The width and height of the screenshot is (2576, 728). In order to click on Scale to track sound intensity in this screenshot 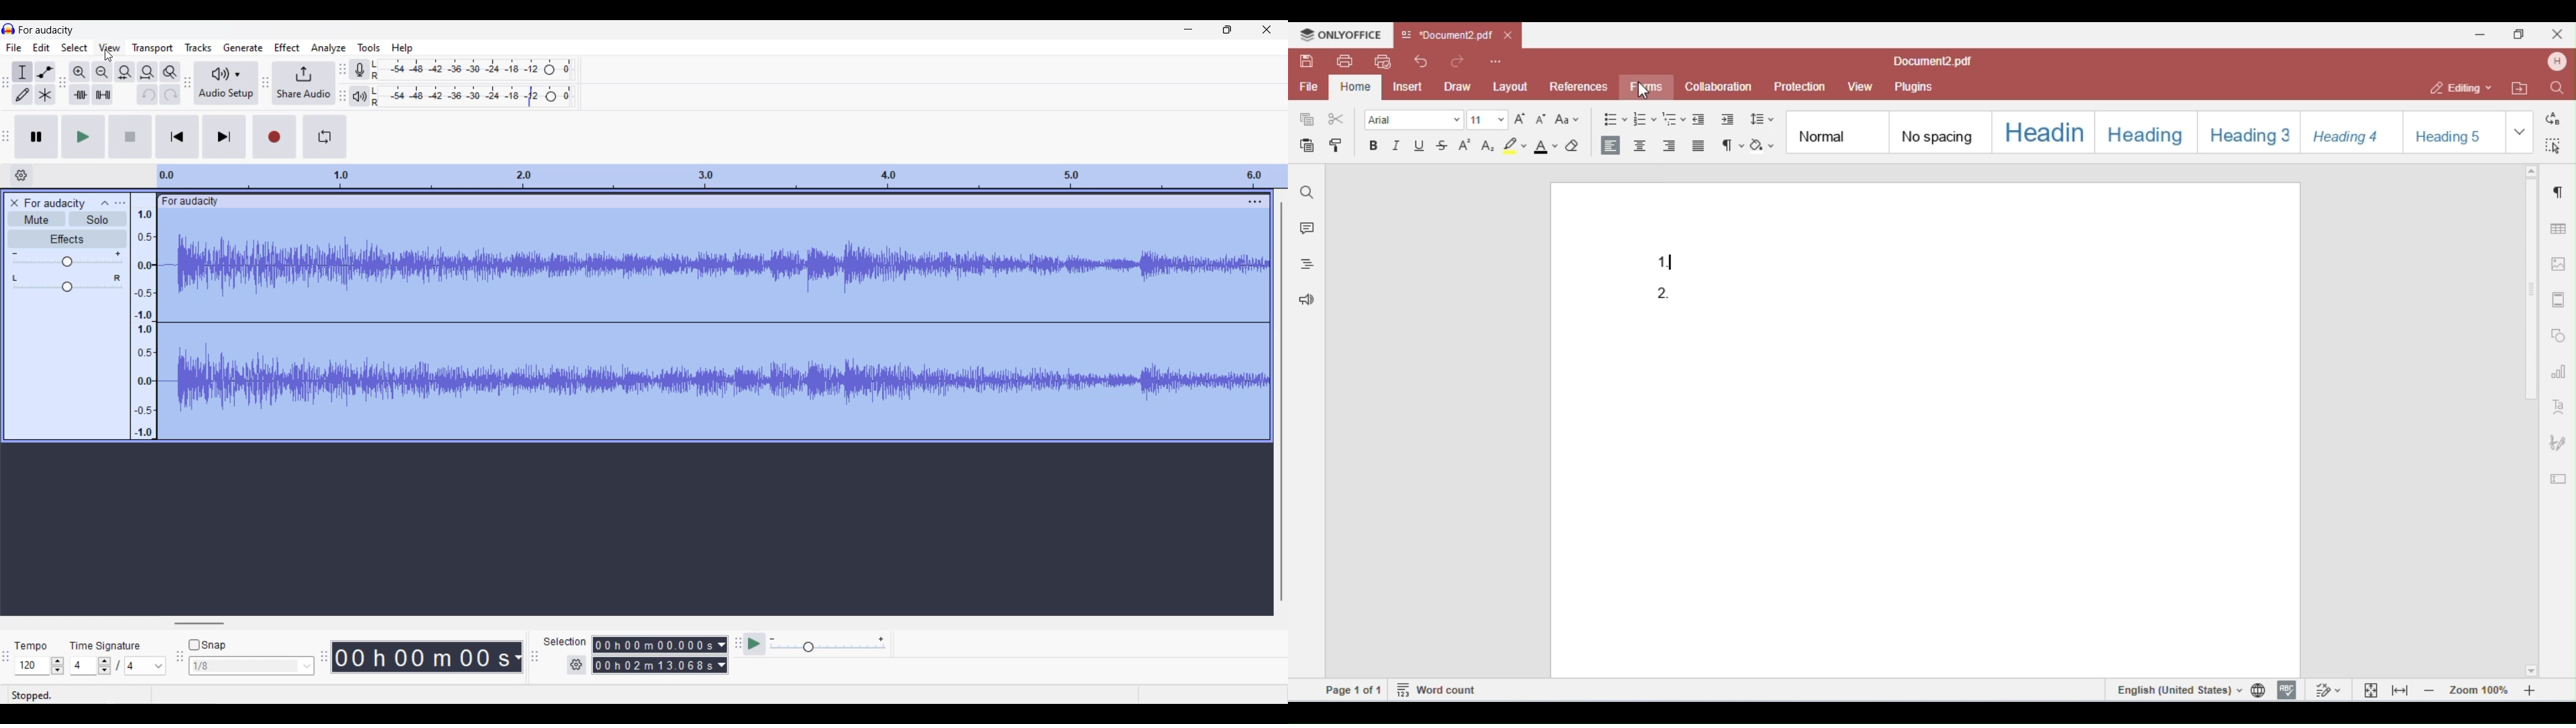, I will do `click(144, 323)`.